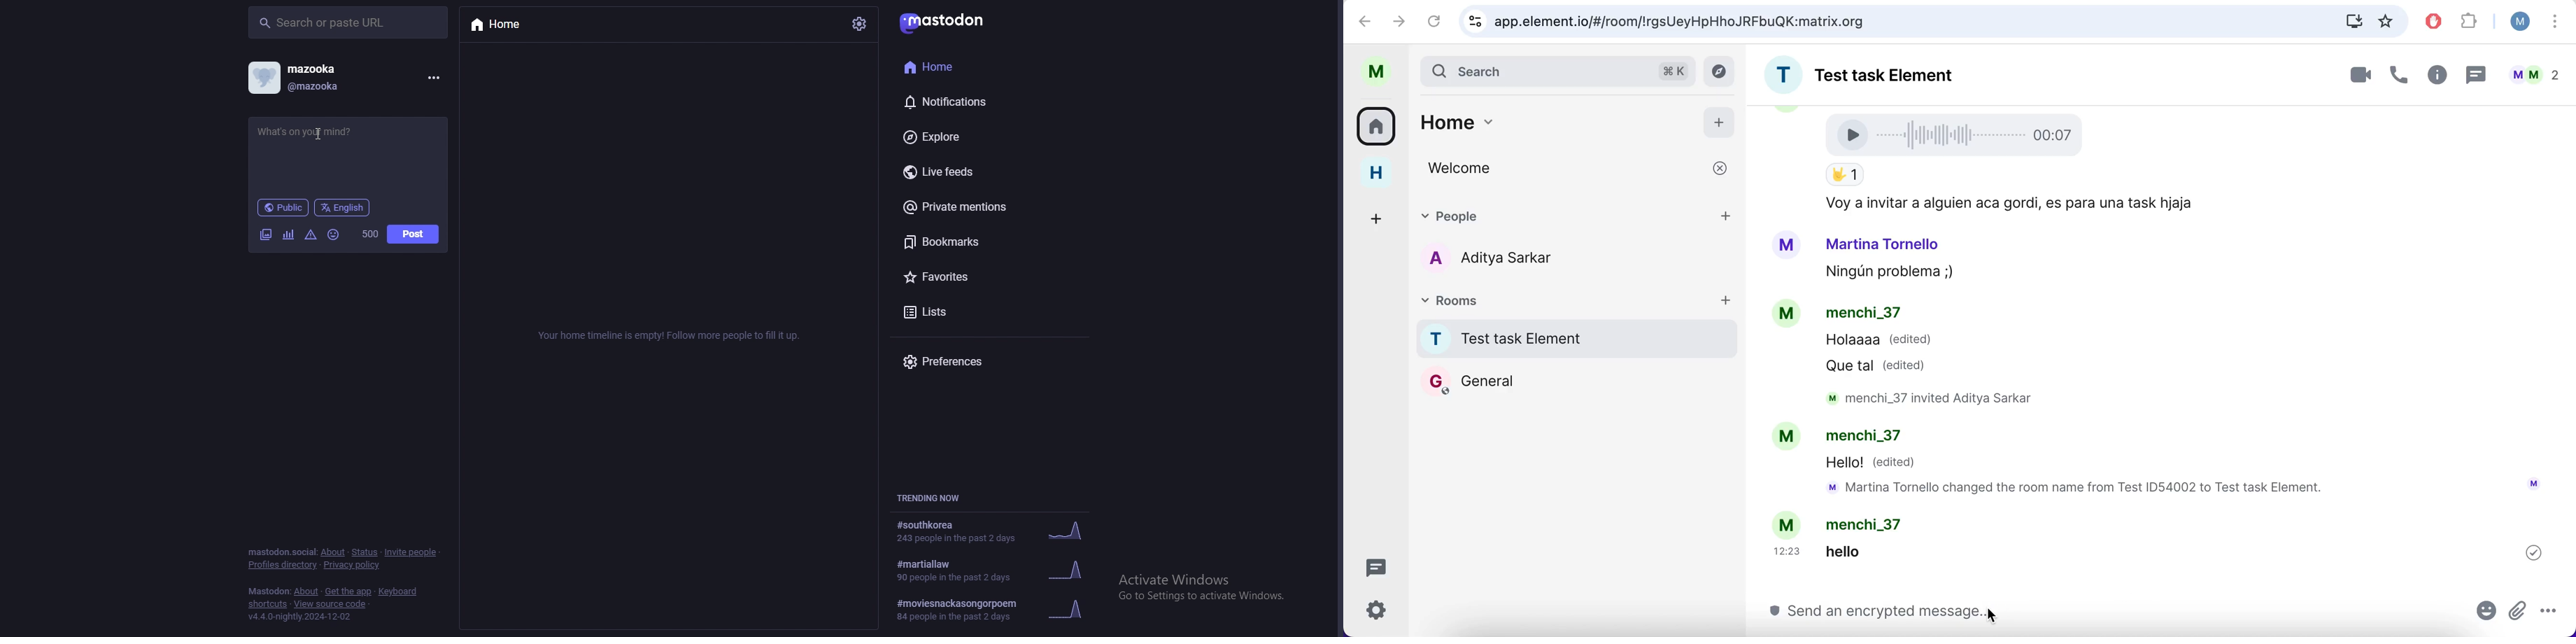 Image resolution: width=2576 pixels, height=644 pixels. I want to click on users , so click(1504, 260).